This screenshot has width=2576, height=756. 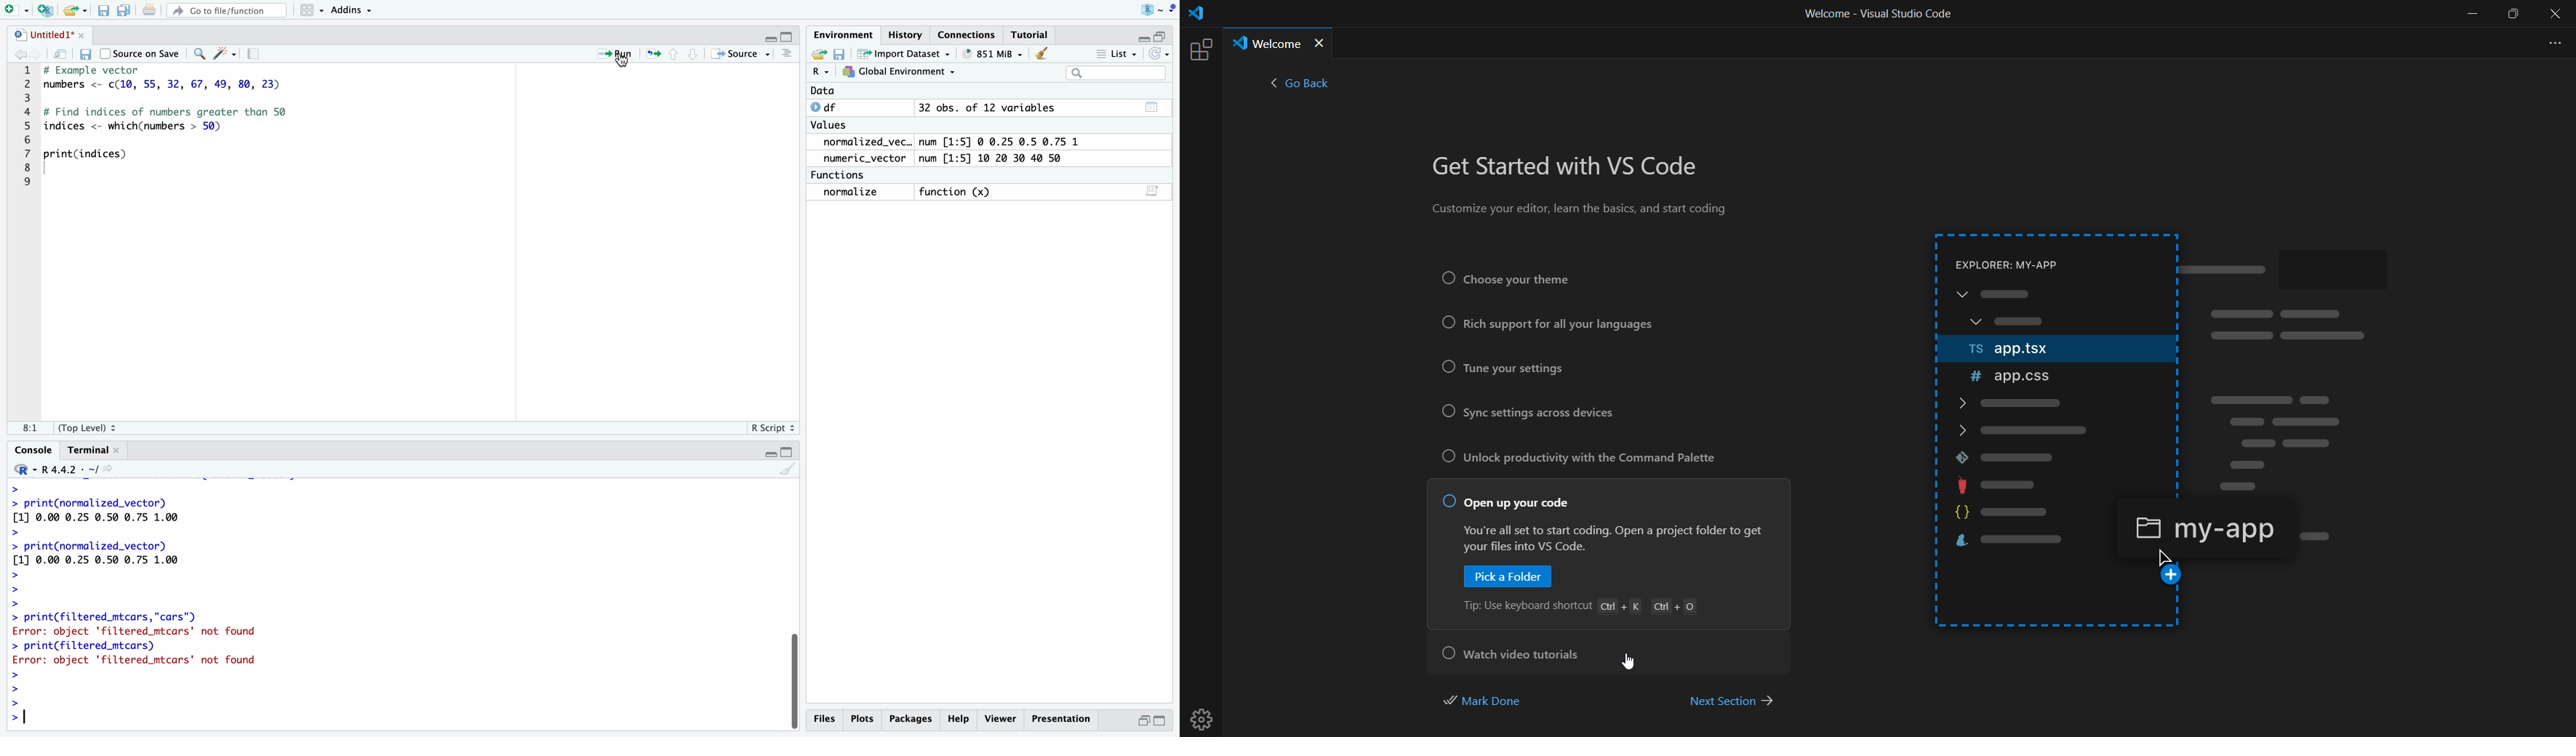 I want to click on save in new window, so click(x=61, y=54).